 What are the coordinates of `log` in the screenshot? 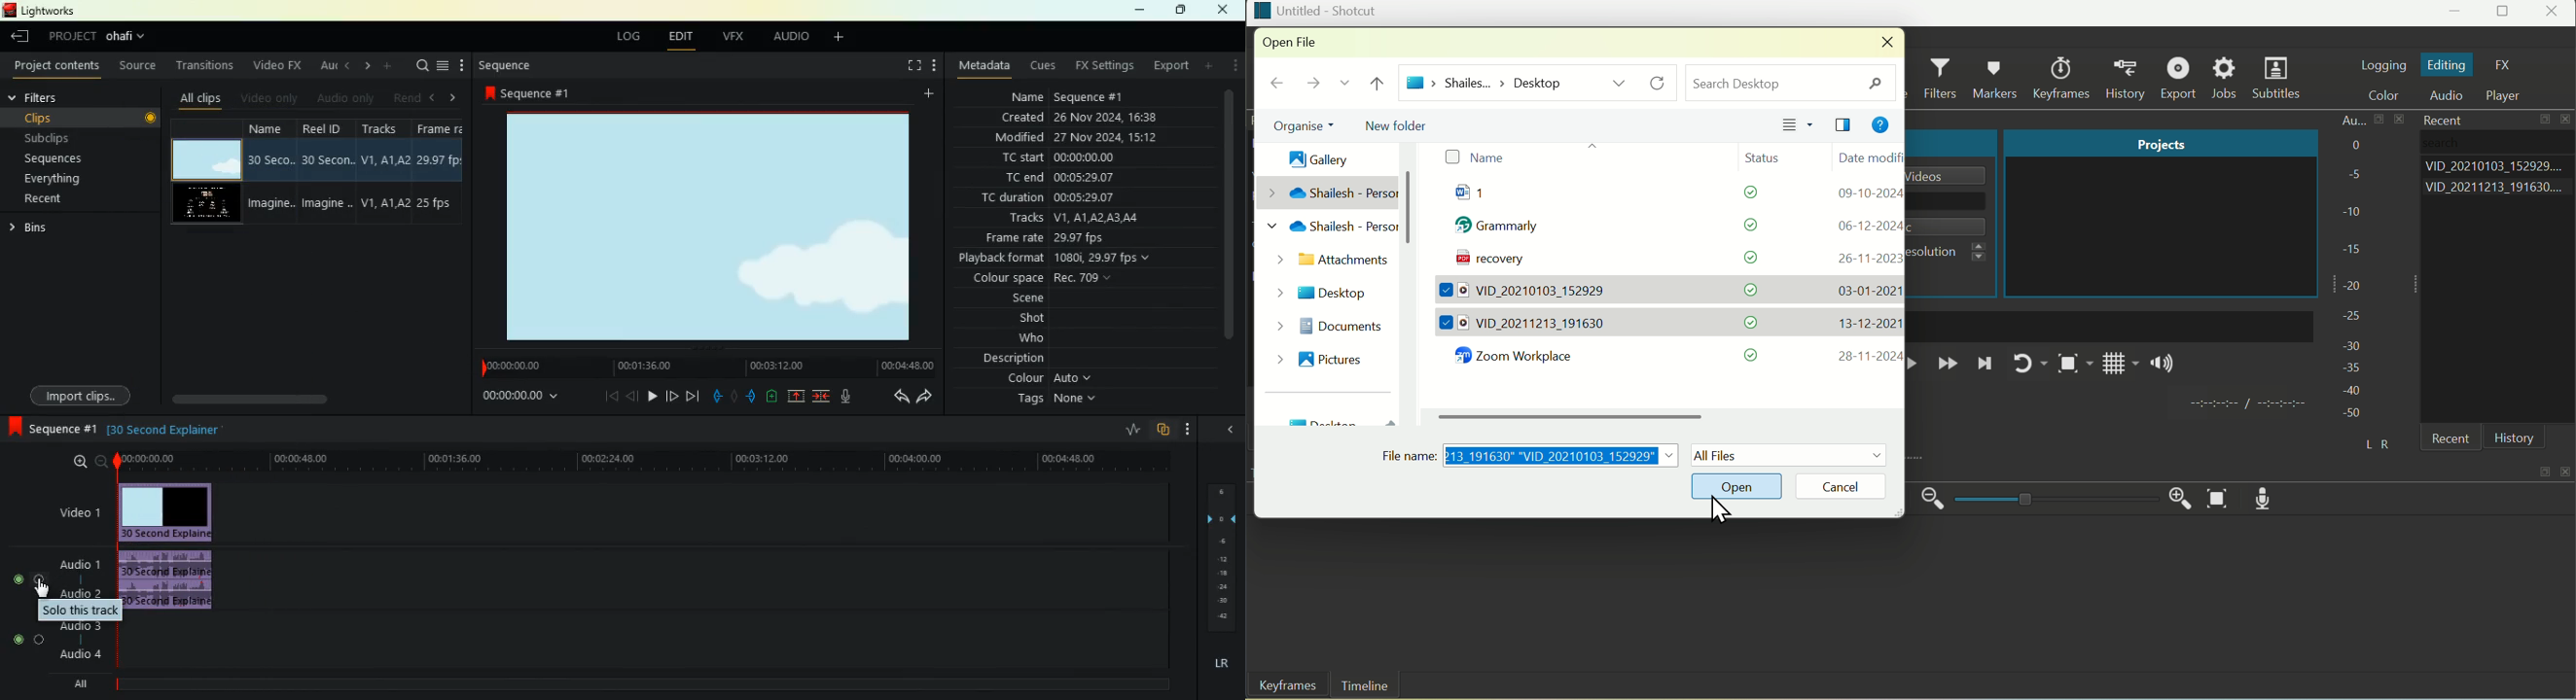 It's located at (625, 38).